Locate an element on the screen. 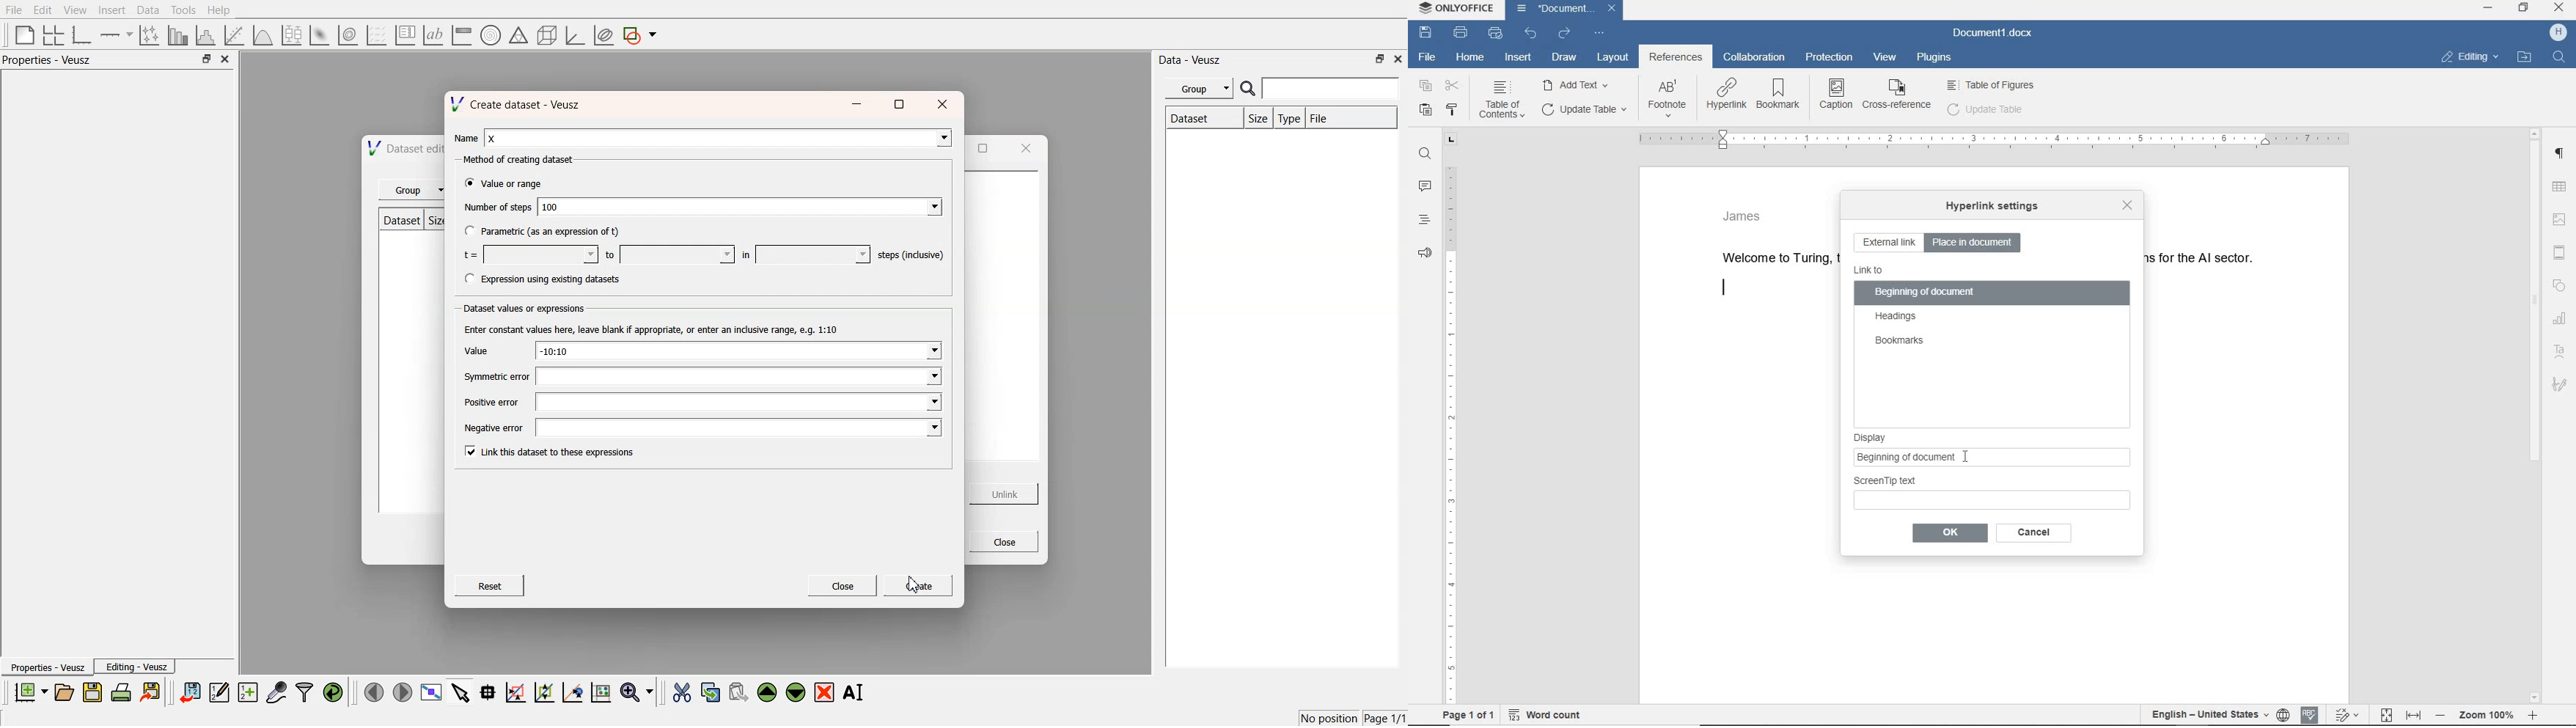 This screenshot has height=728, width=2576. save is located at coordinates (1425, 32).